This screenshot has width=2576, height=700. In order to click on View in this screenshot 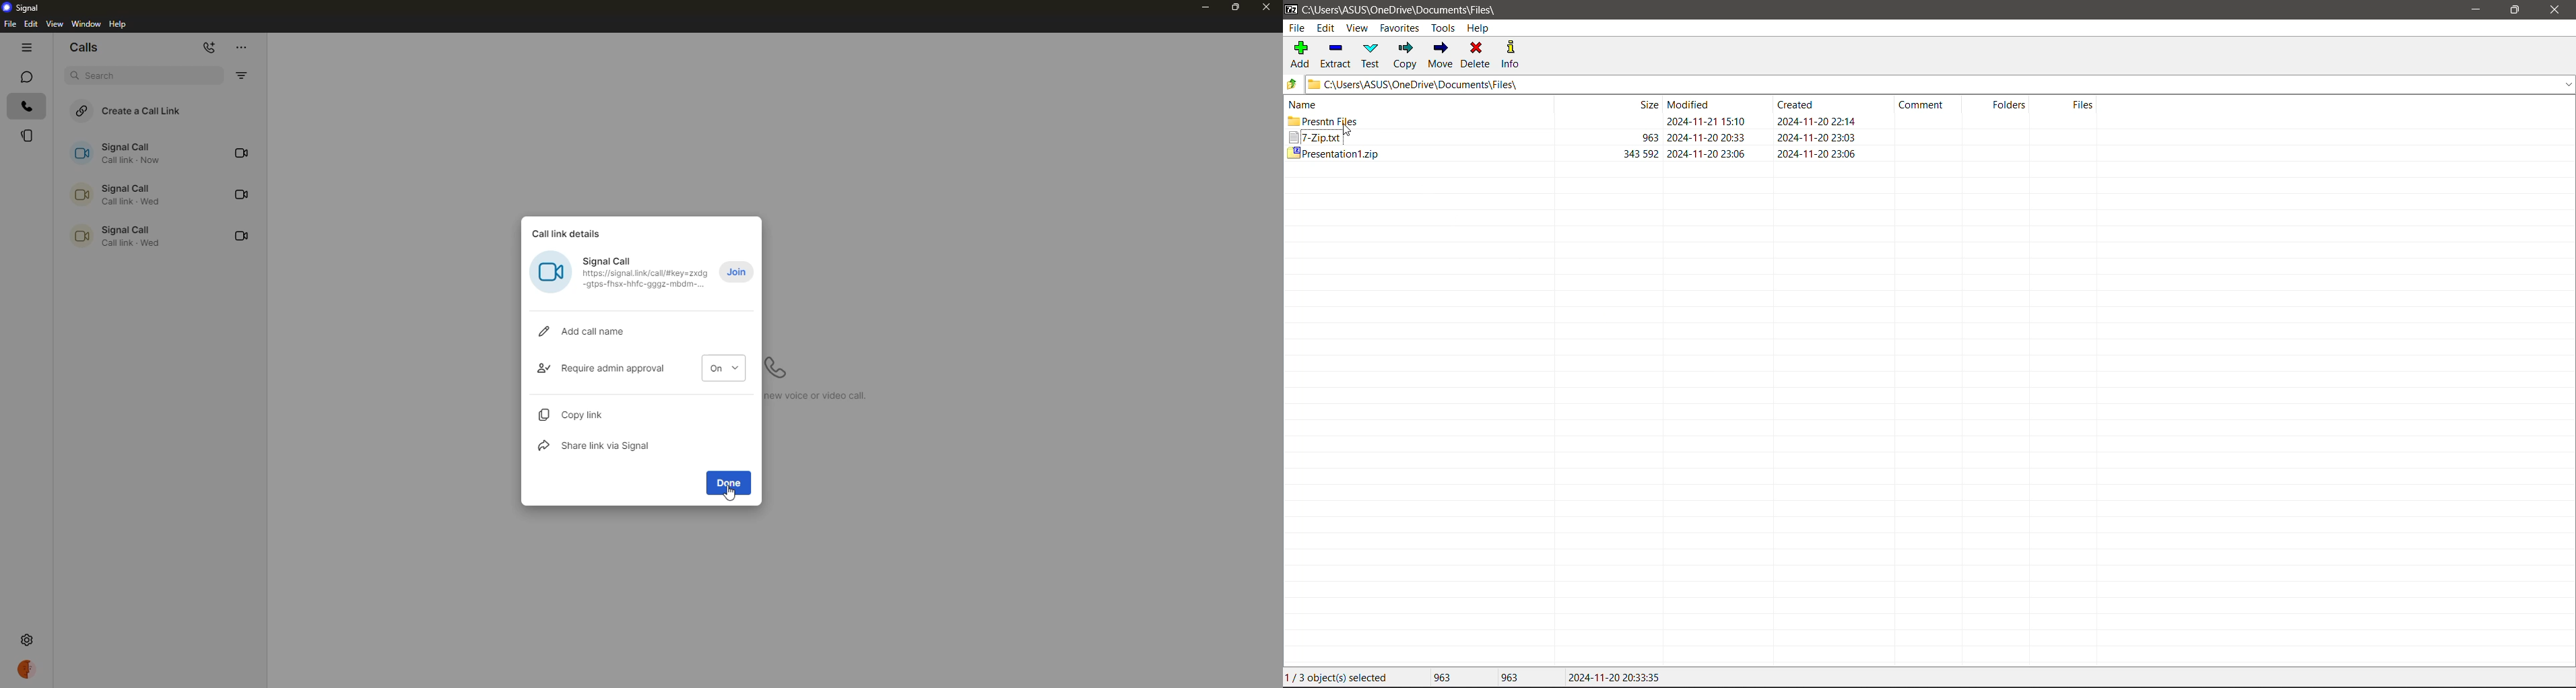, I will do `click(1358, 29)`.